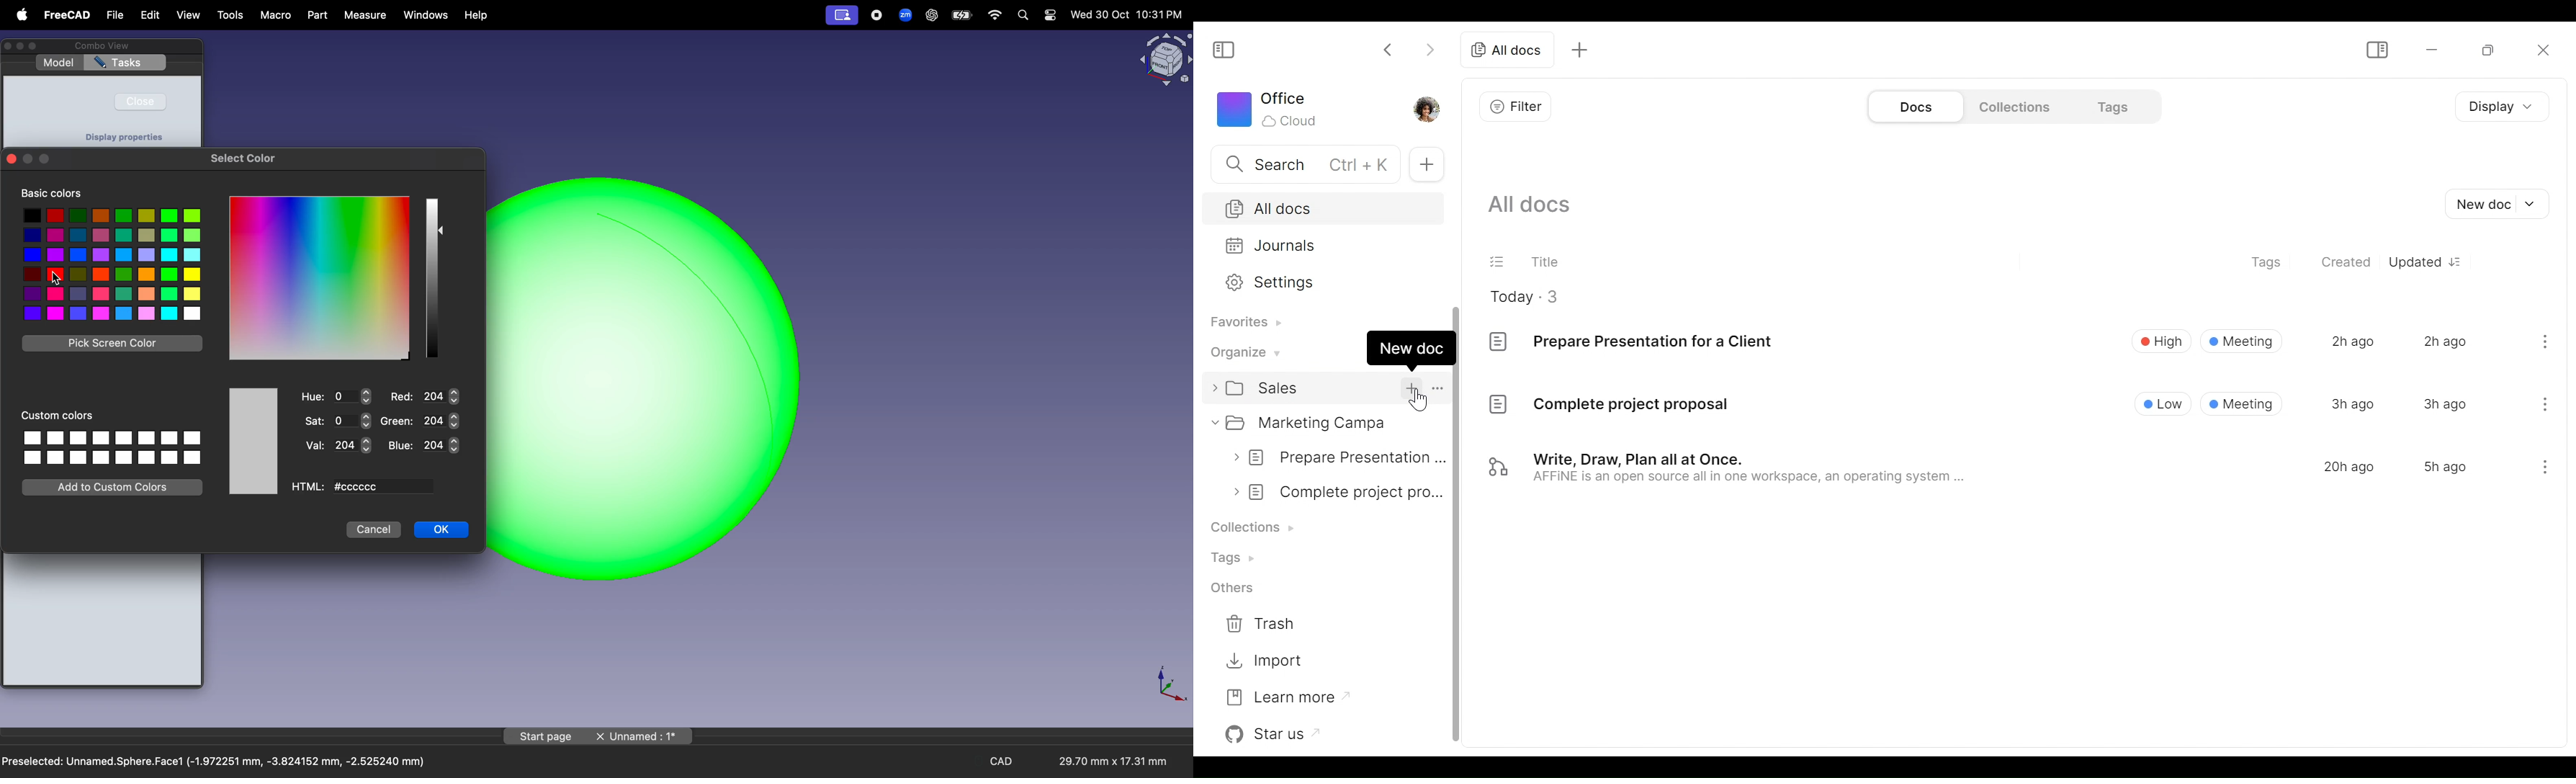 This screenshot has height=784, width=2576. What do you see at coordinates (68, 16) in the screenshot?
I see `free Cad` at bounding box center [68, 16].